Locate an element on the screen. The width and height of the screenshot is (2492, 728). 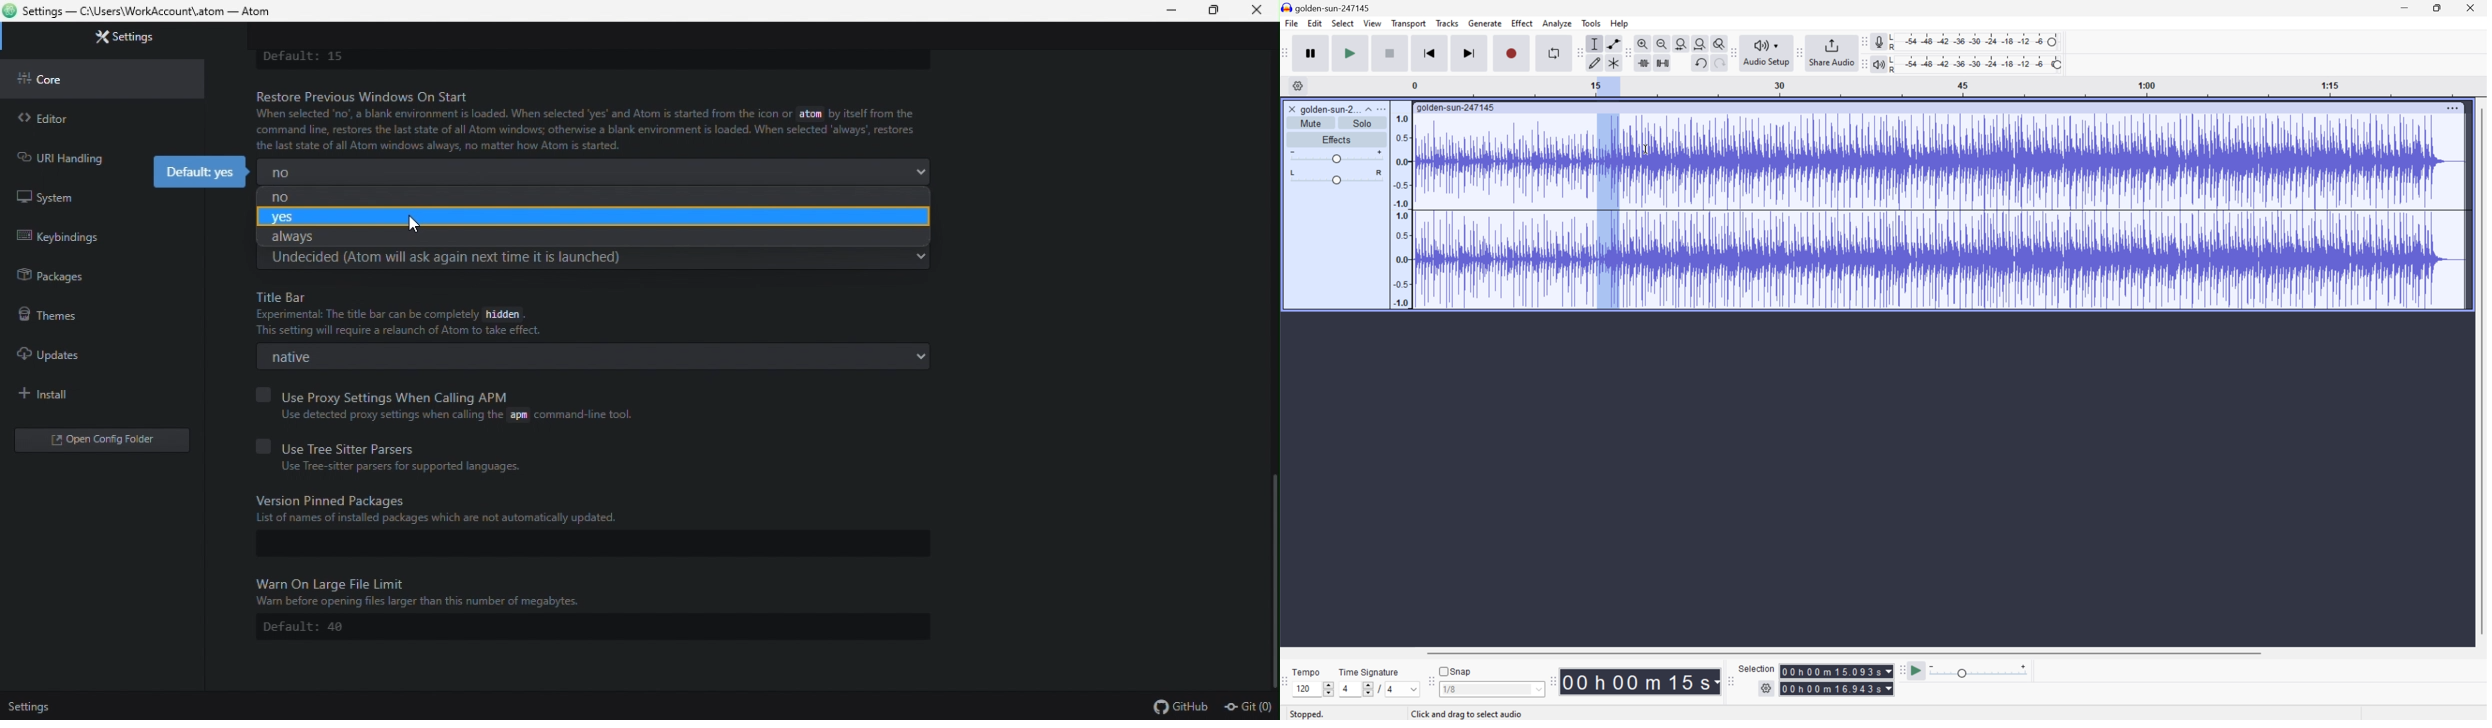
Effect is located at coordinates (1523, 23).